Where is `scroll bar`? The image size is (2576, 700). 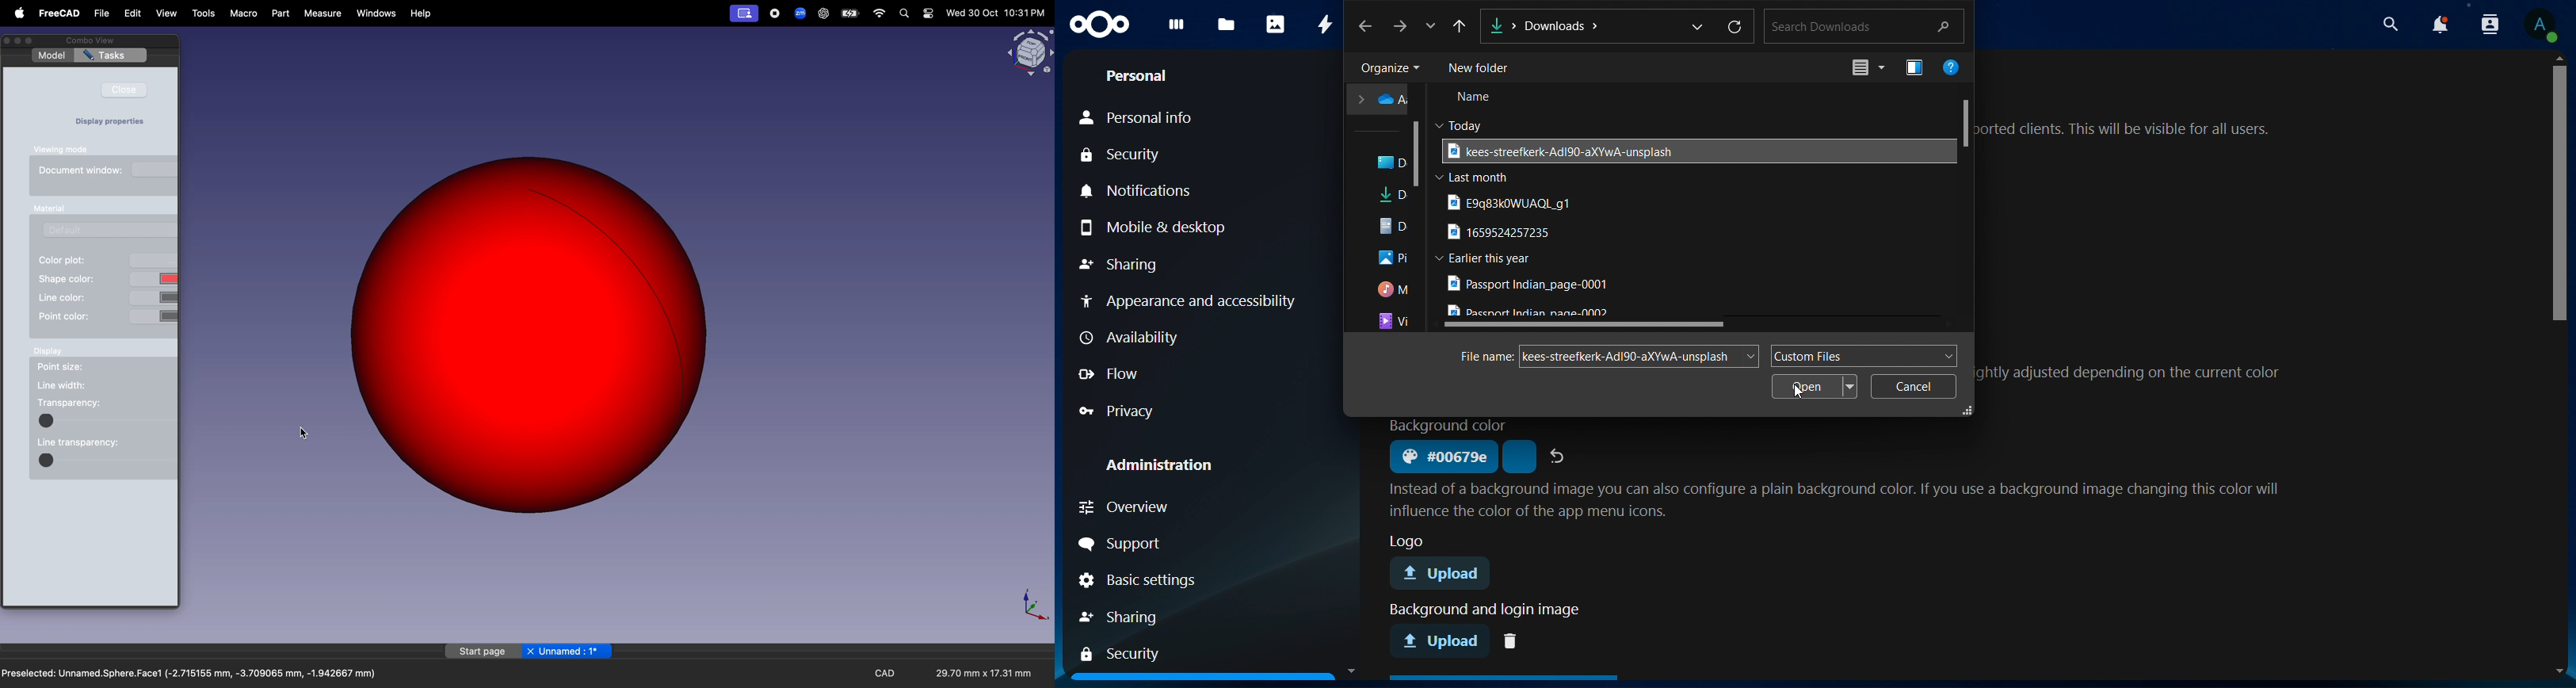
scroll bar is located at coordinates (1967, 122).